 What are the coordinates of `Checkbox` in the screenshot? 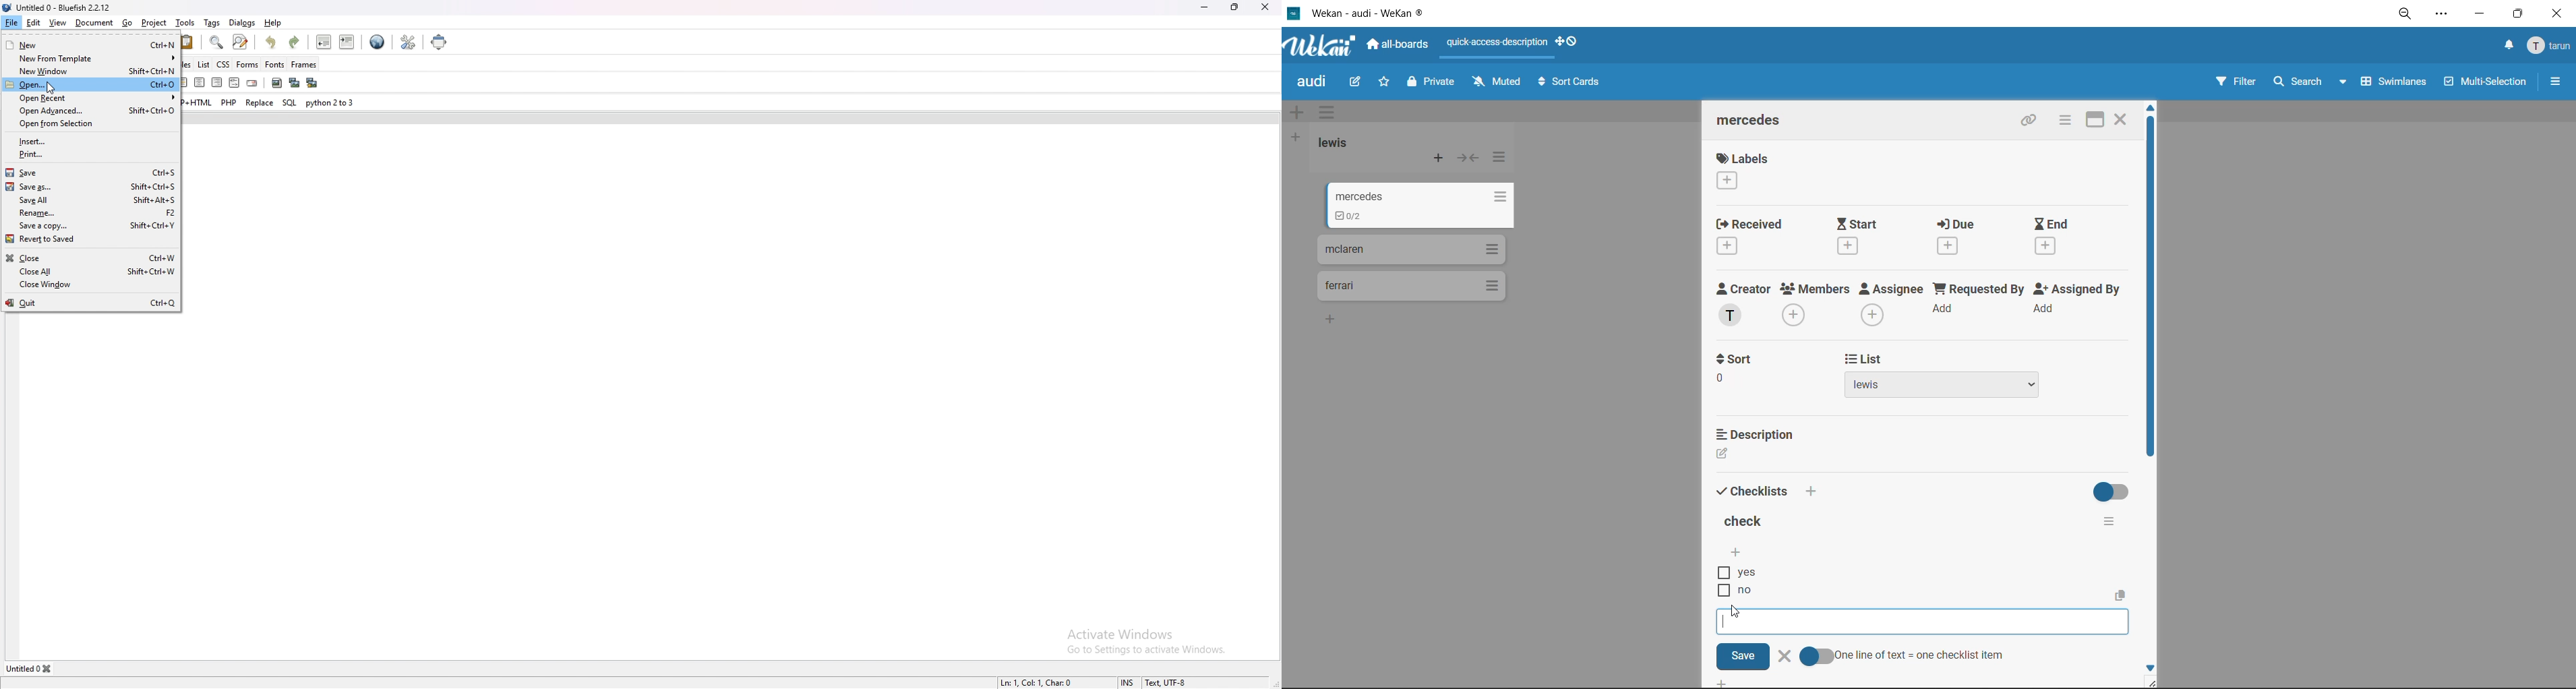 It's located at (1721, 591).